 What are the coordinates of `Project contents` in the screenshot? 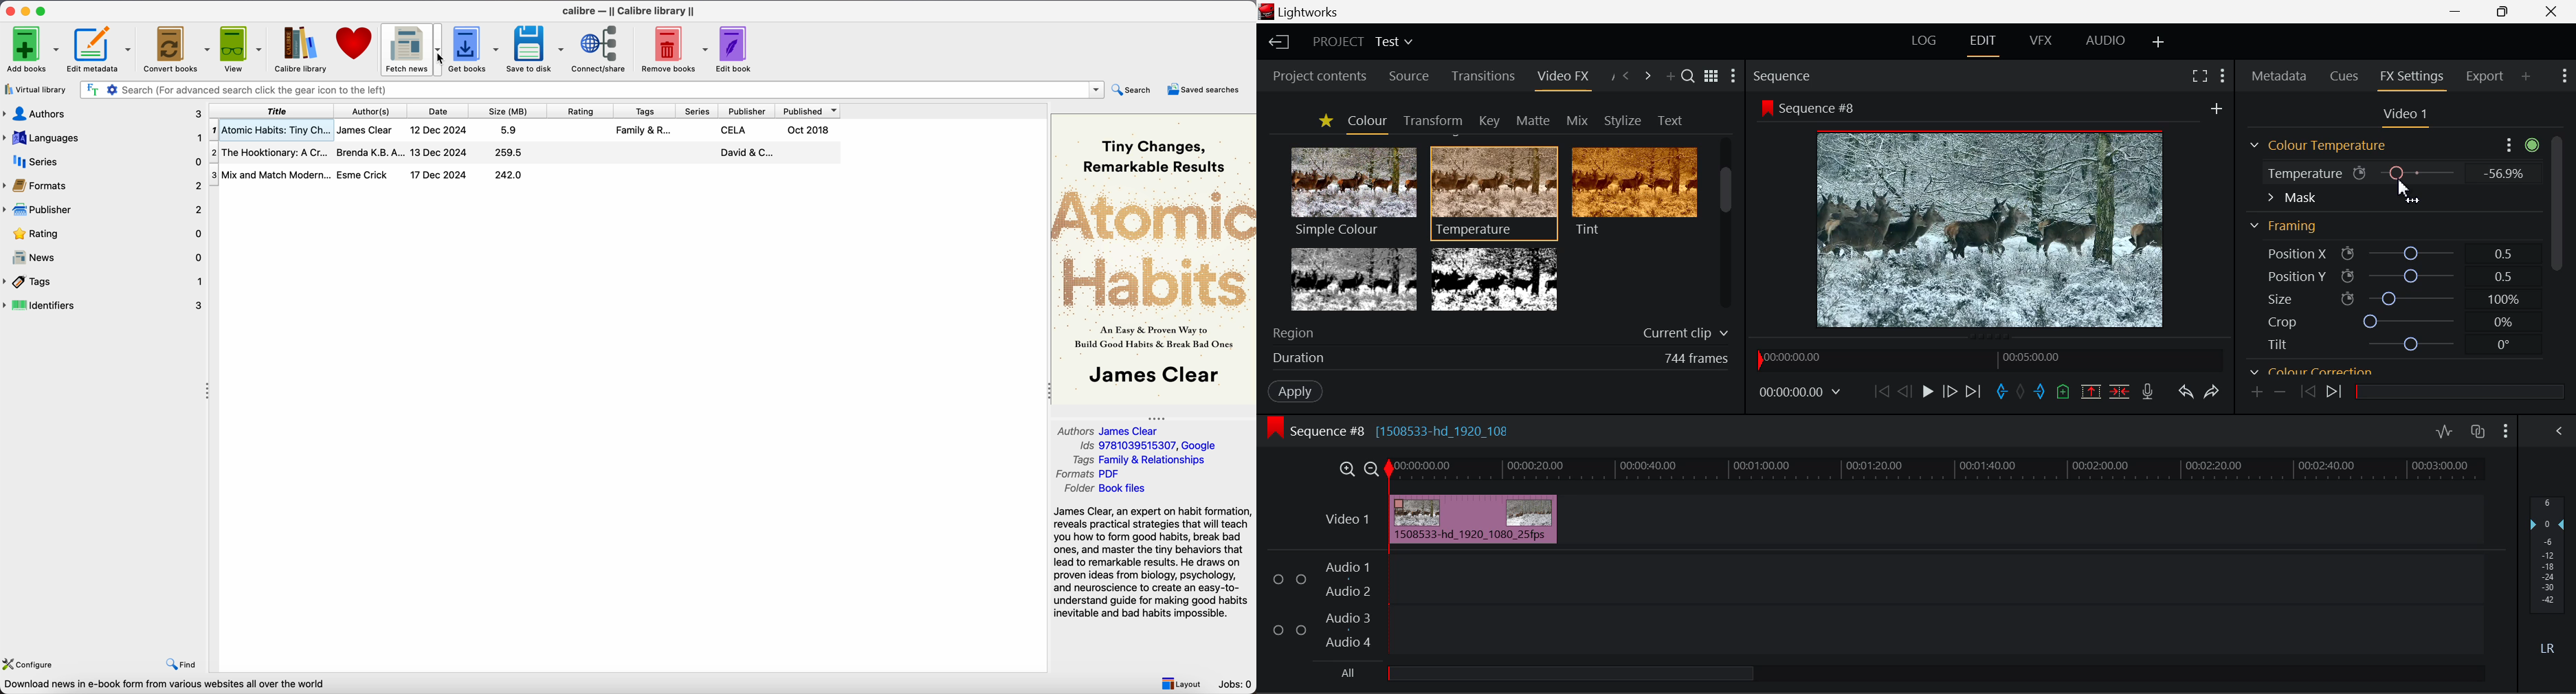 It's located at (1313, 78).